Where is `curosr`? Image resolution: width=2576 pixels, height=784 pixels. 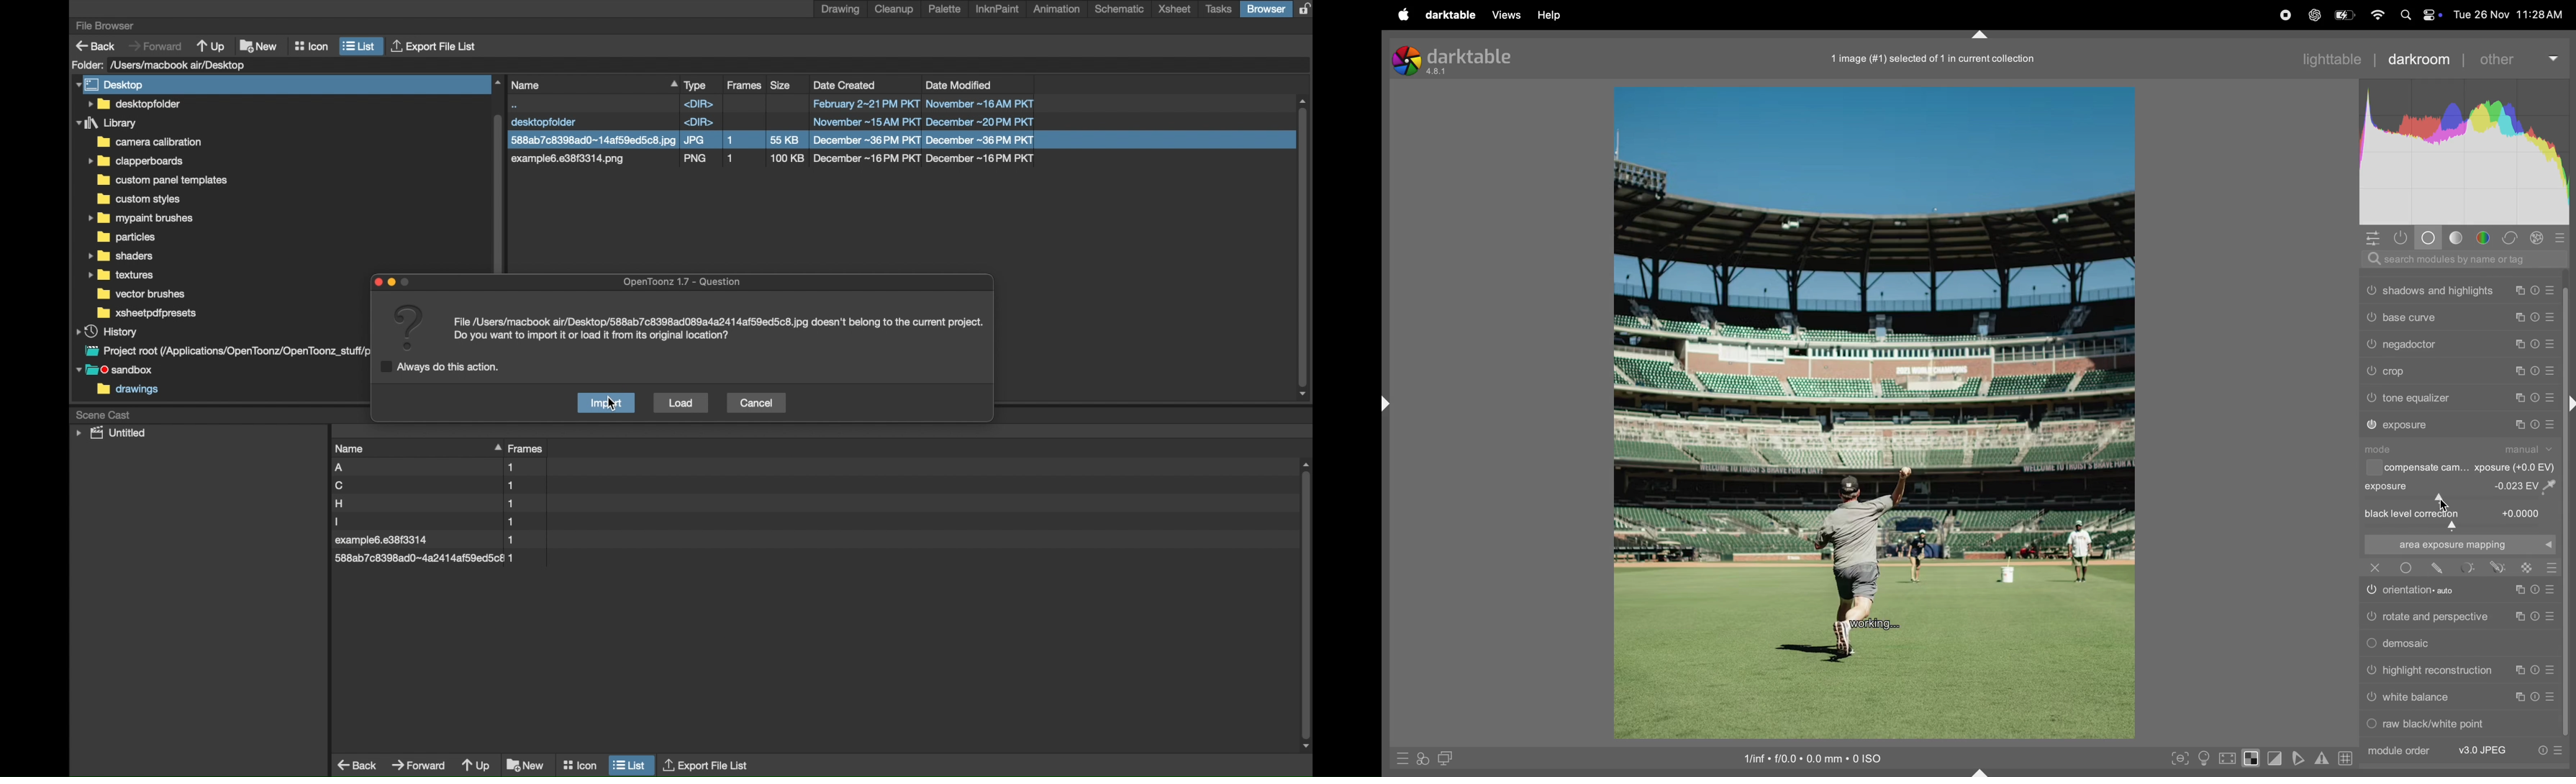
curosr is located at coordinates (2446, 503).